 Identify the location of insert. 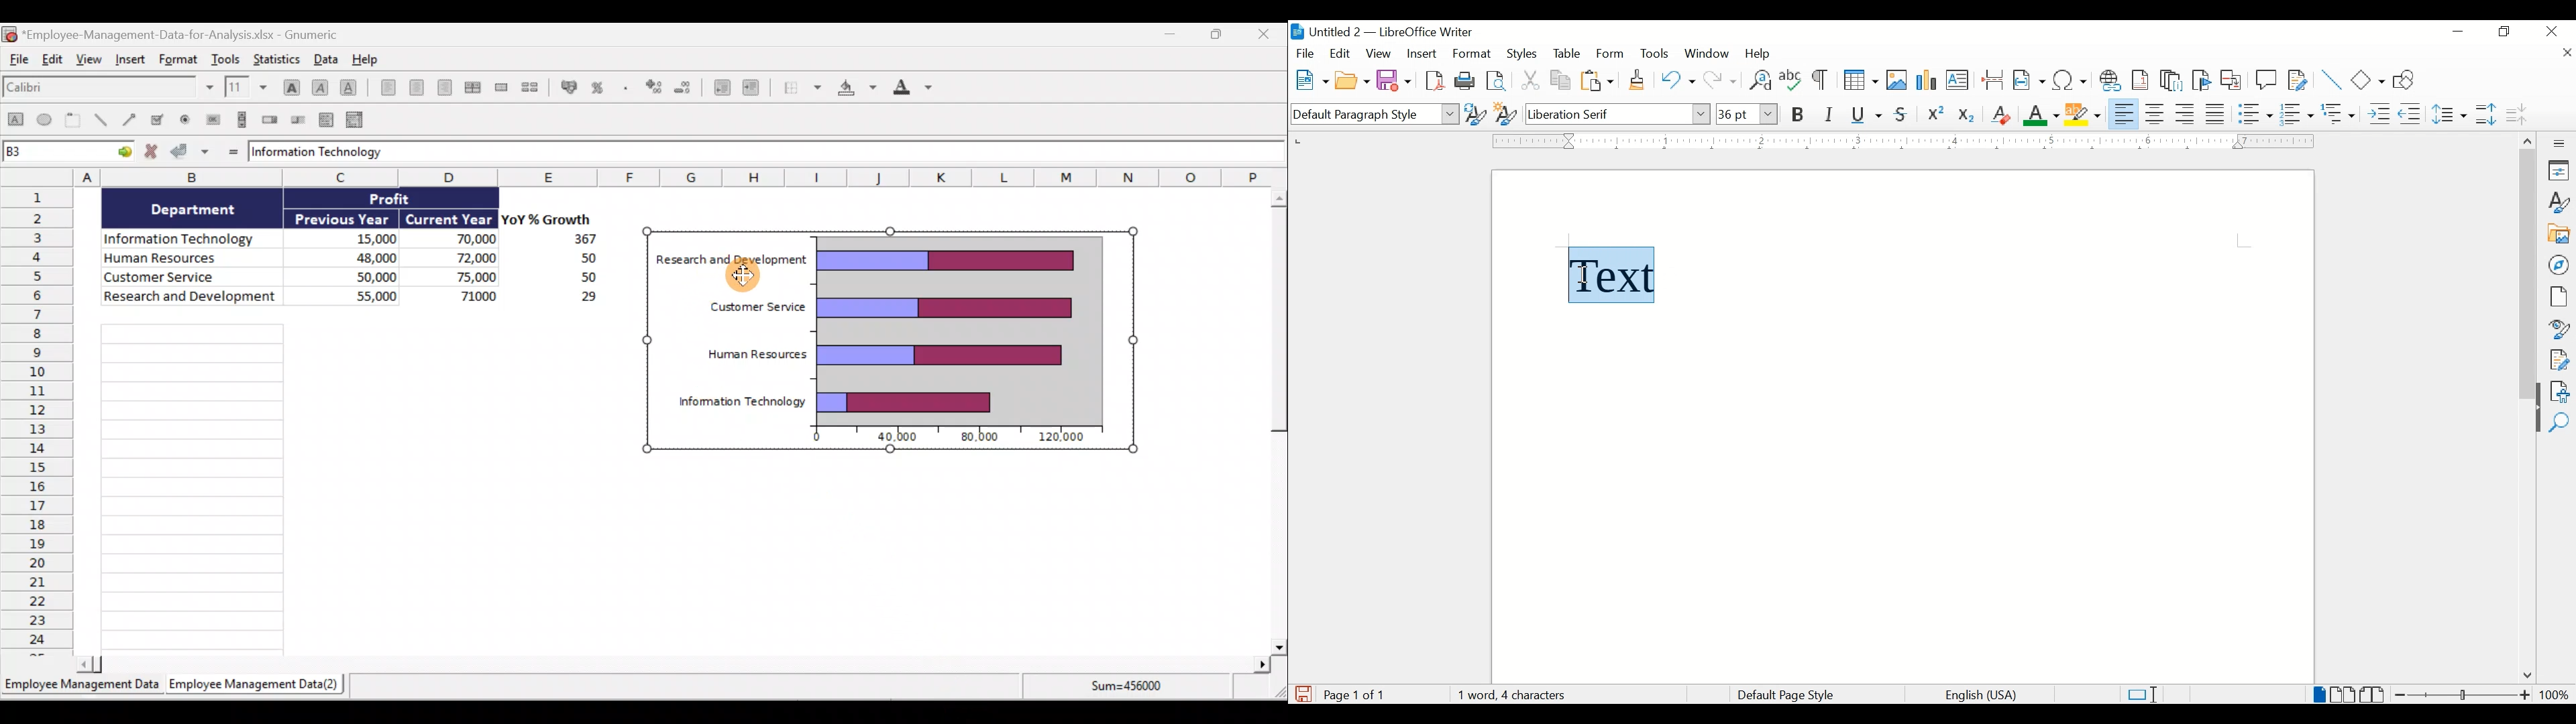
(1421, 54).